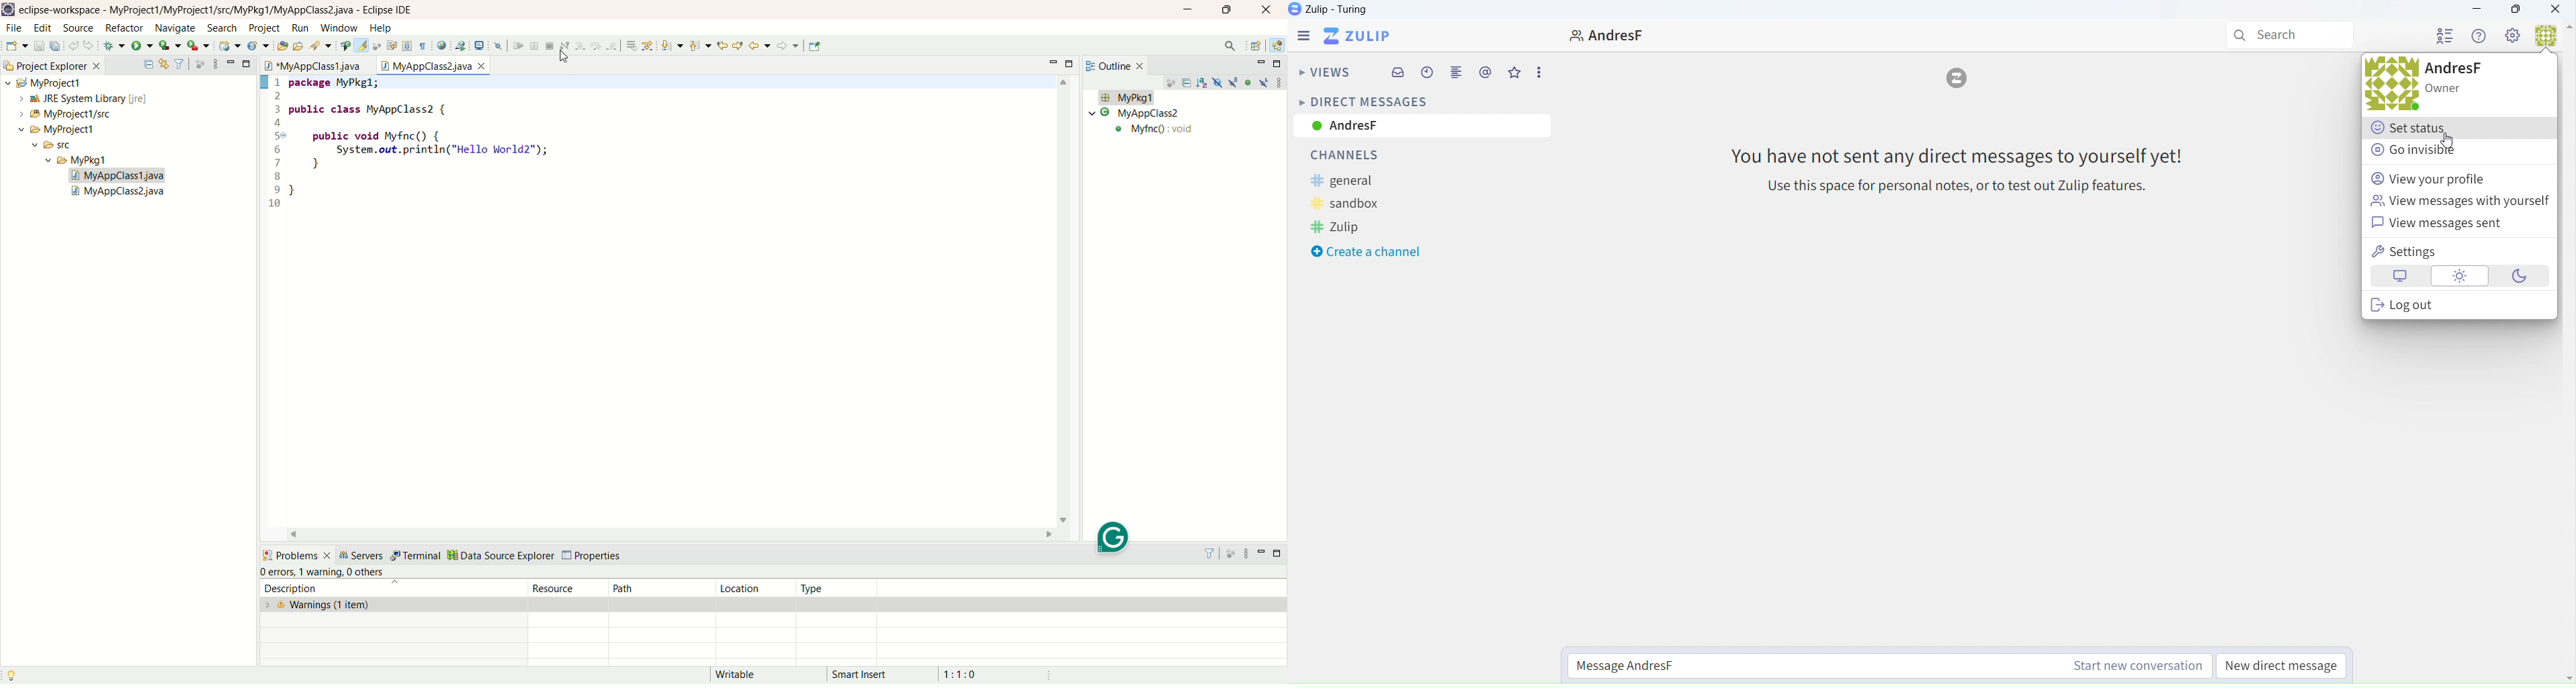 This screenshot has width=2576, height=700. Describe the element at coordinates (17, 30) in the screenshot. I see `file` at that location.